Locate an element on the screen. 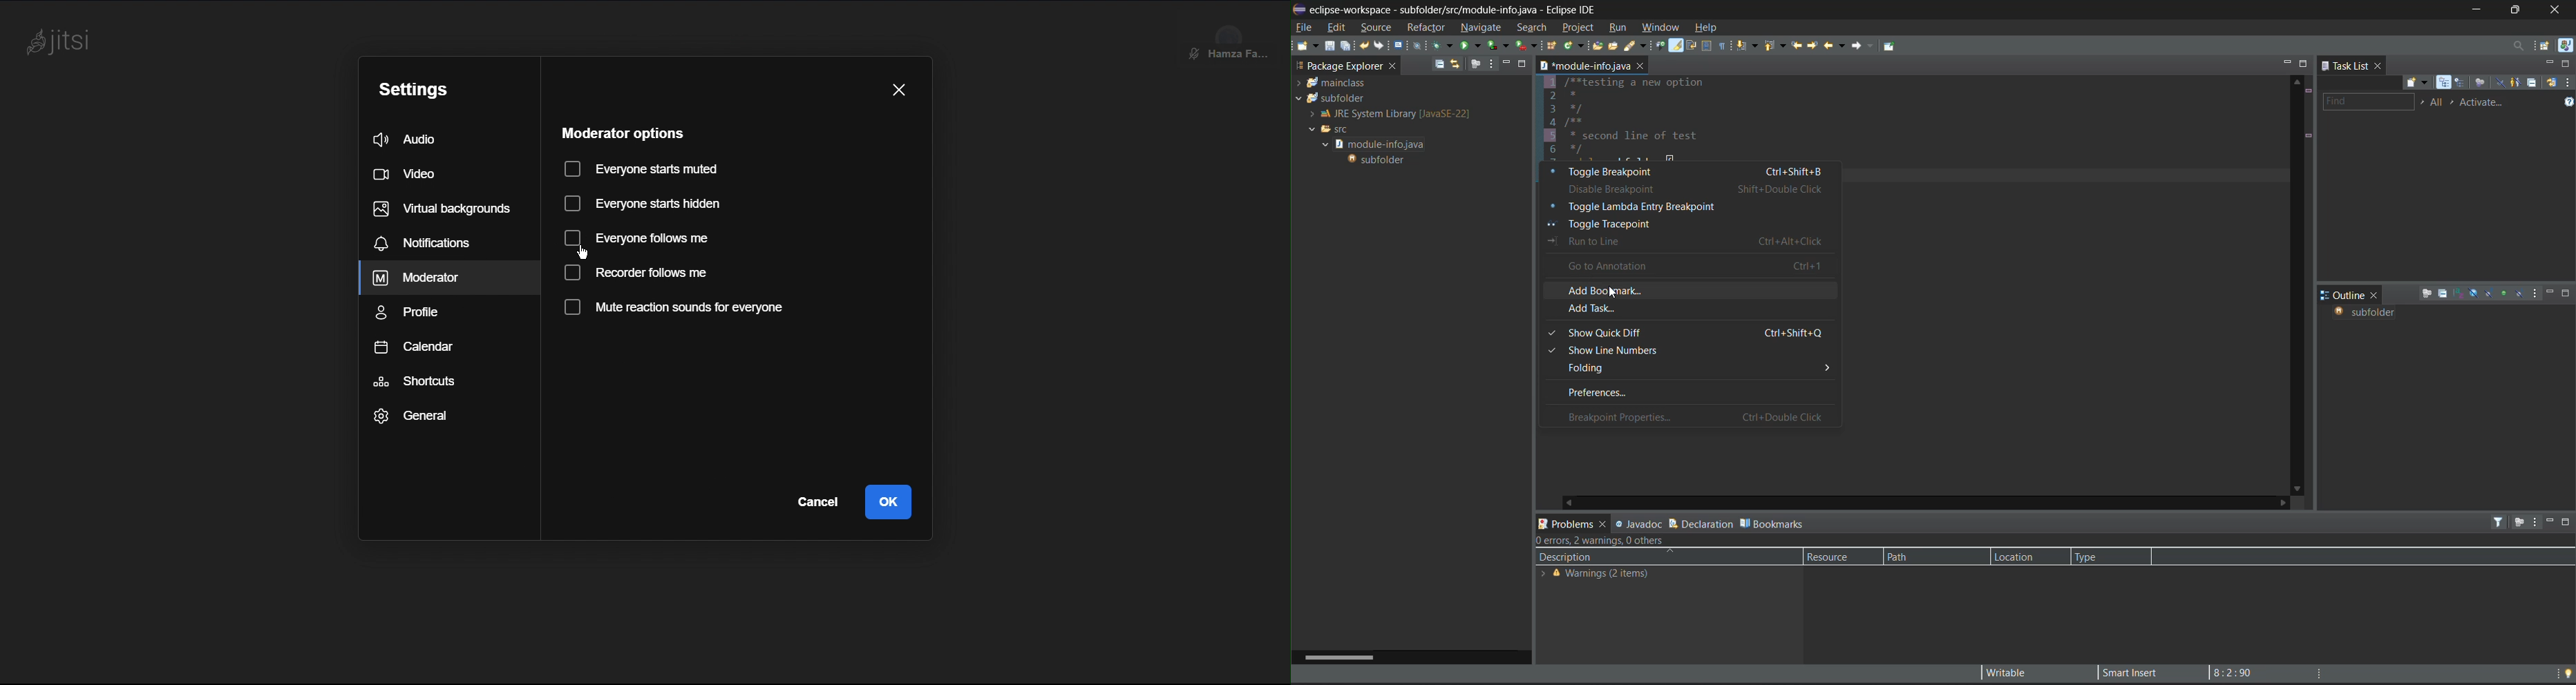 The height and width of the screenshot is (700, 2576). previous annotation is located at coordinates (1778, 46).